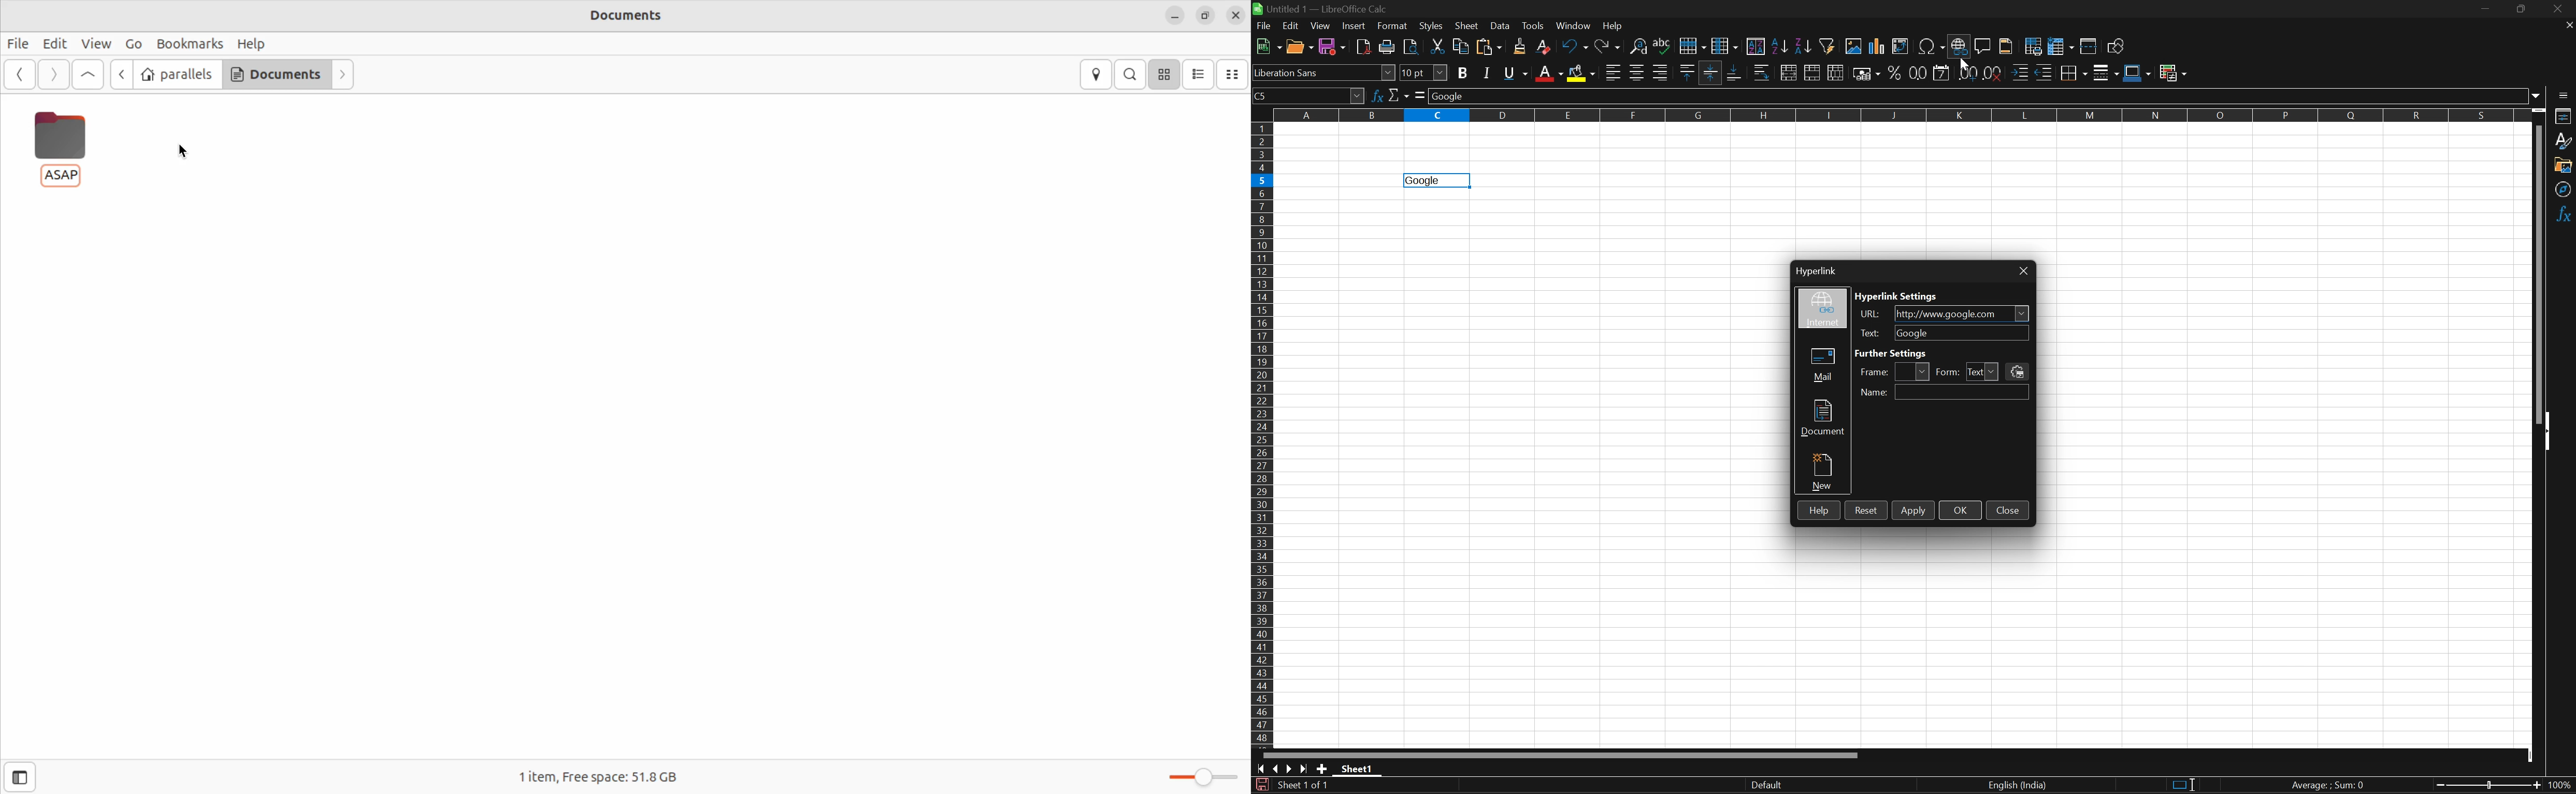 This screenshot has width=2576, height=812. What do you see at coordinates (2561, 9) in the screenshot?
I see `Close` at bounding box center [2561, 9].